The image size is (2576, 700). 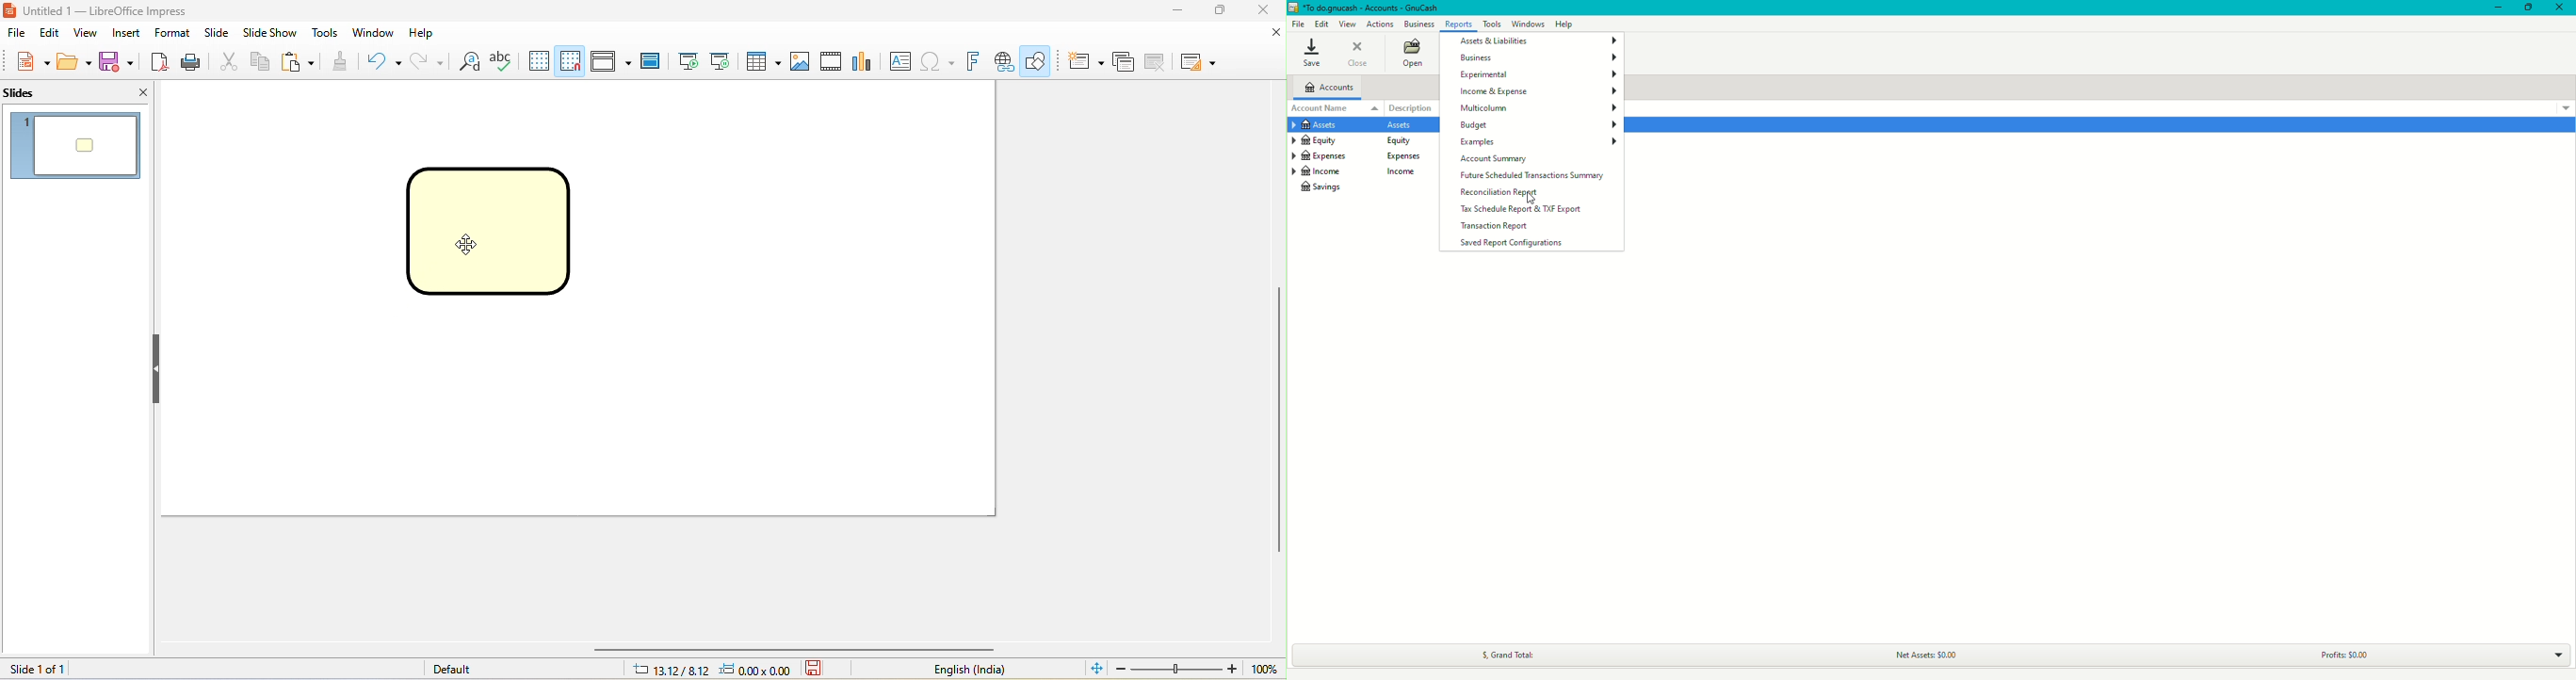 What do you see at coordinates (373, 34) in the screenshot?
I see `window` at bounding box center [373, 34].